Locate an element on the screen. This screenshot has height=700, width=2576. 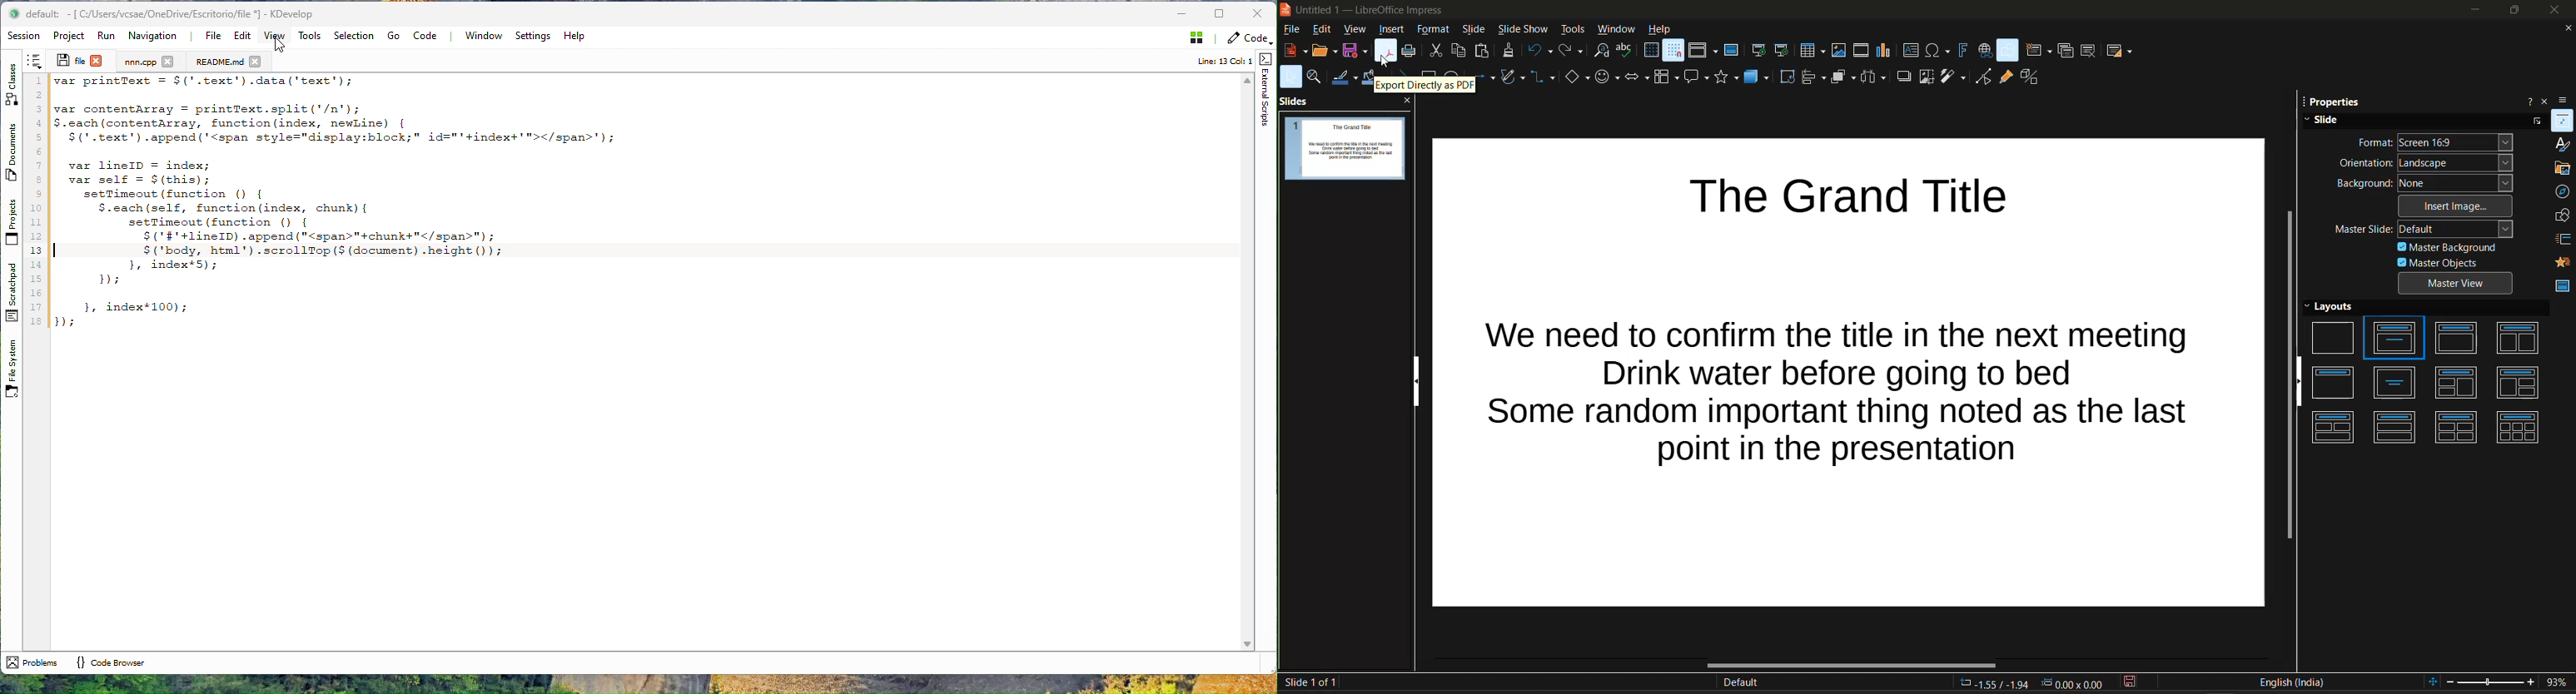
zoom slider is located at coordinates (2491, 683).